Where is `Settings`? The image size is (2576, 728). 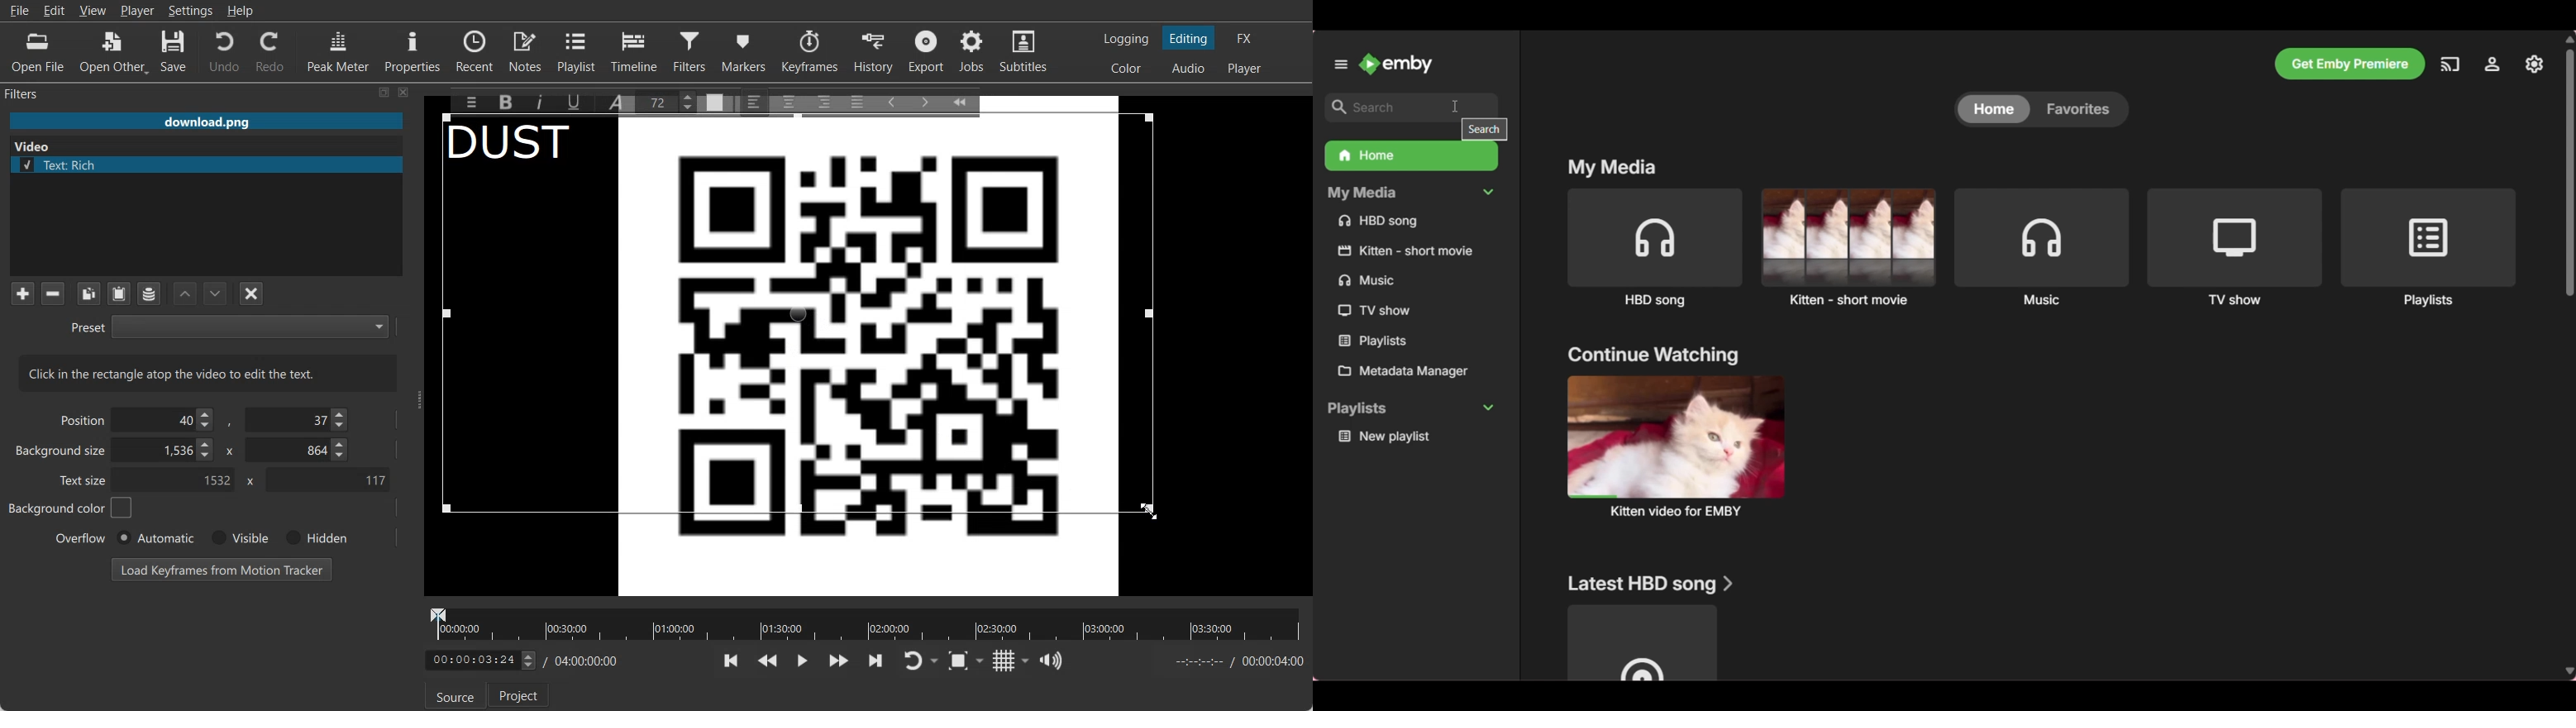
Settings is located at coordinates (2536, 65).